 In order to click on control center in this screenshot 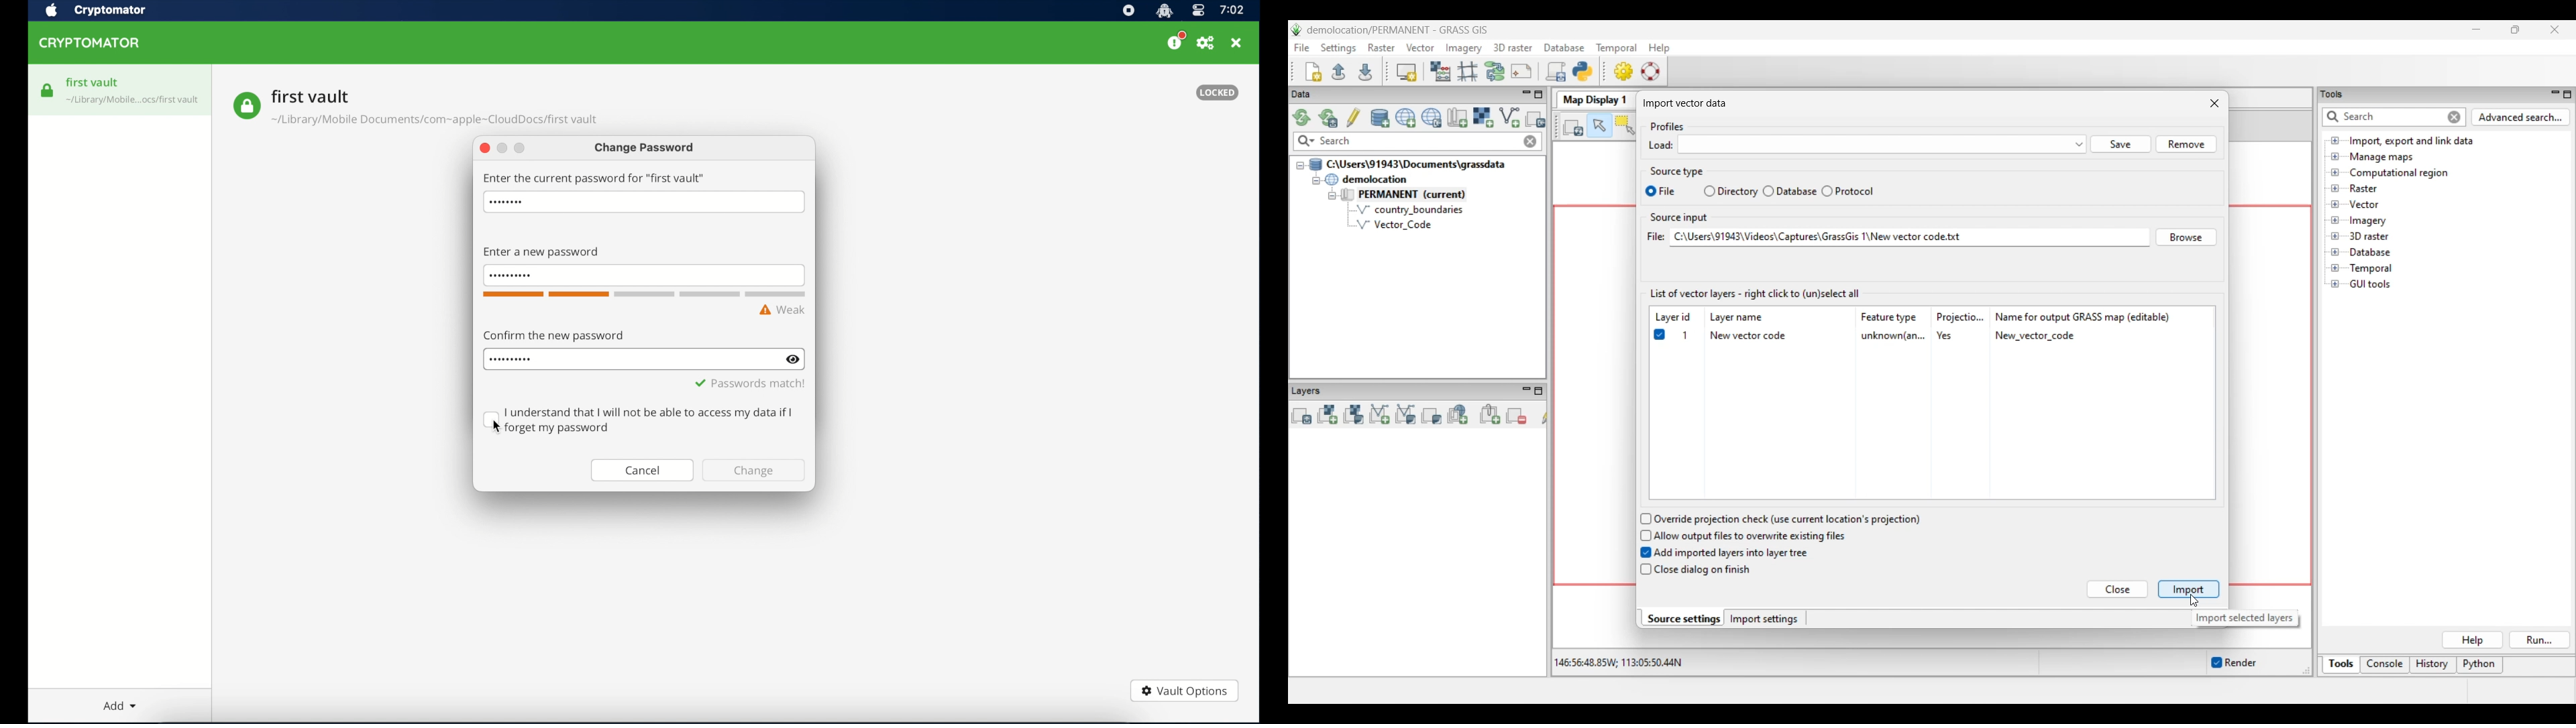, I will do `click(1197, 11)`.